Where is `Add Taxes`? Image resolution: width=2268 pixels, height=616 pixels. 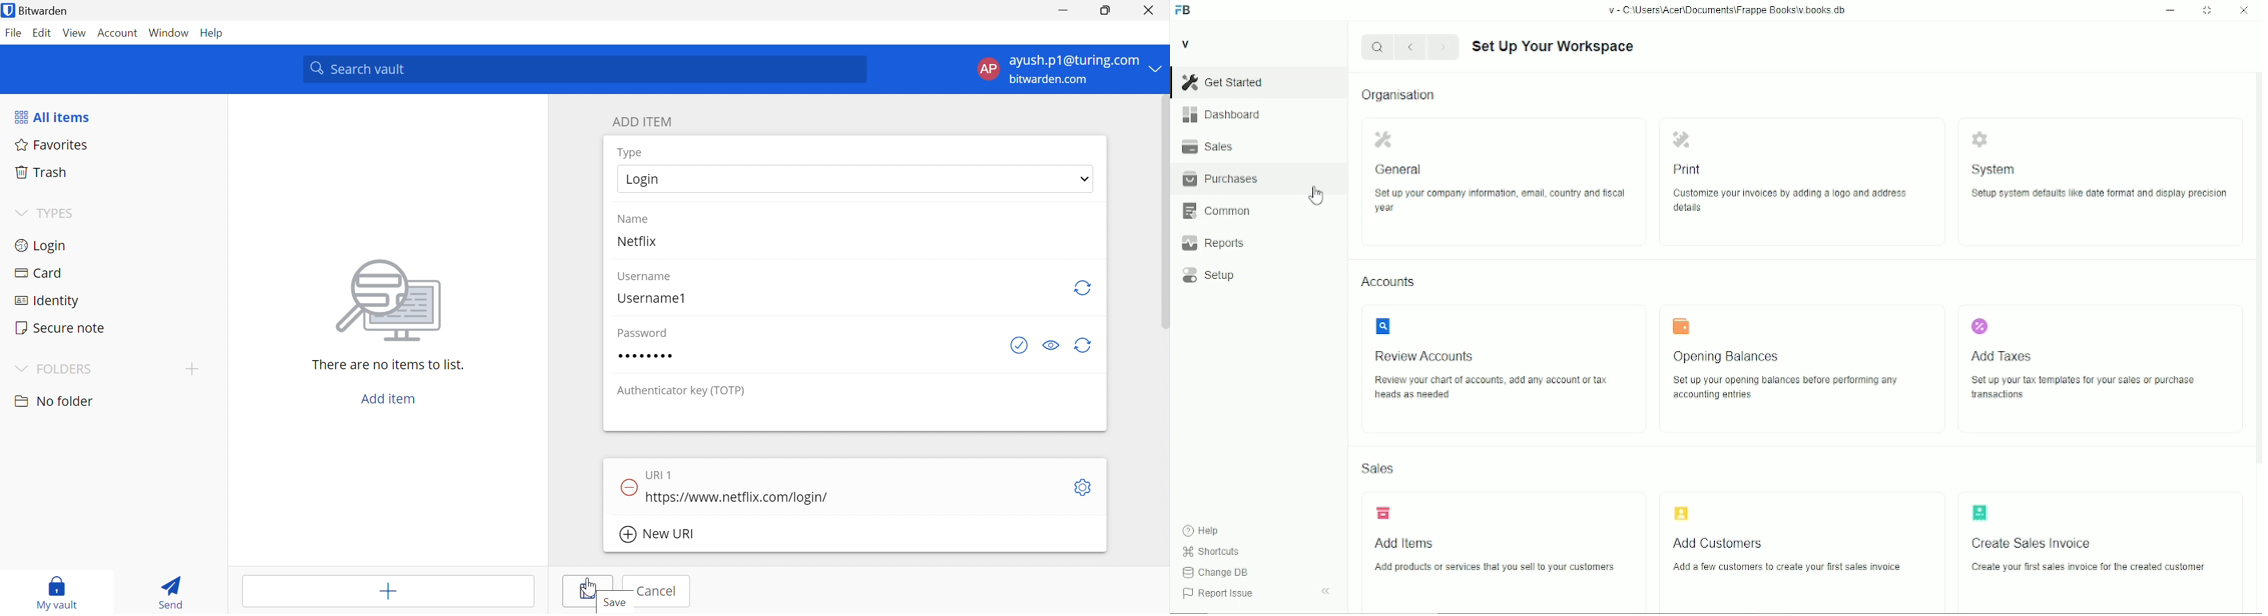 Add Taxes is located at coordinates (2001, 355).